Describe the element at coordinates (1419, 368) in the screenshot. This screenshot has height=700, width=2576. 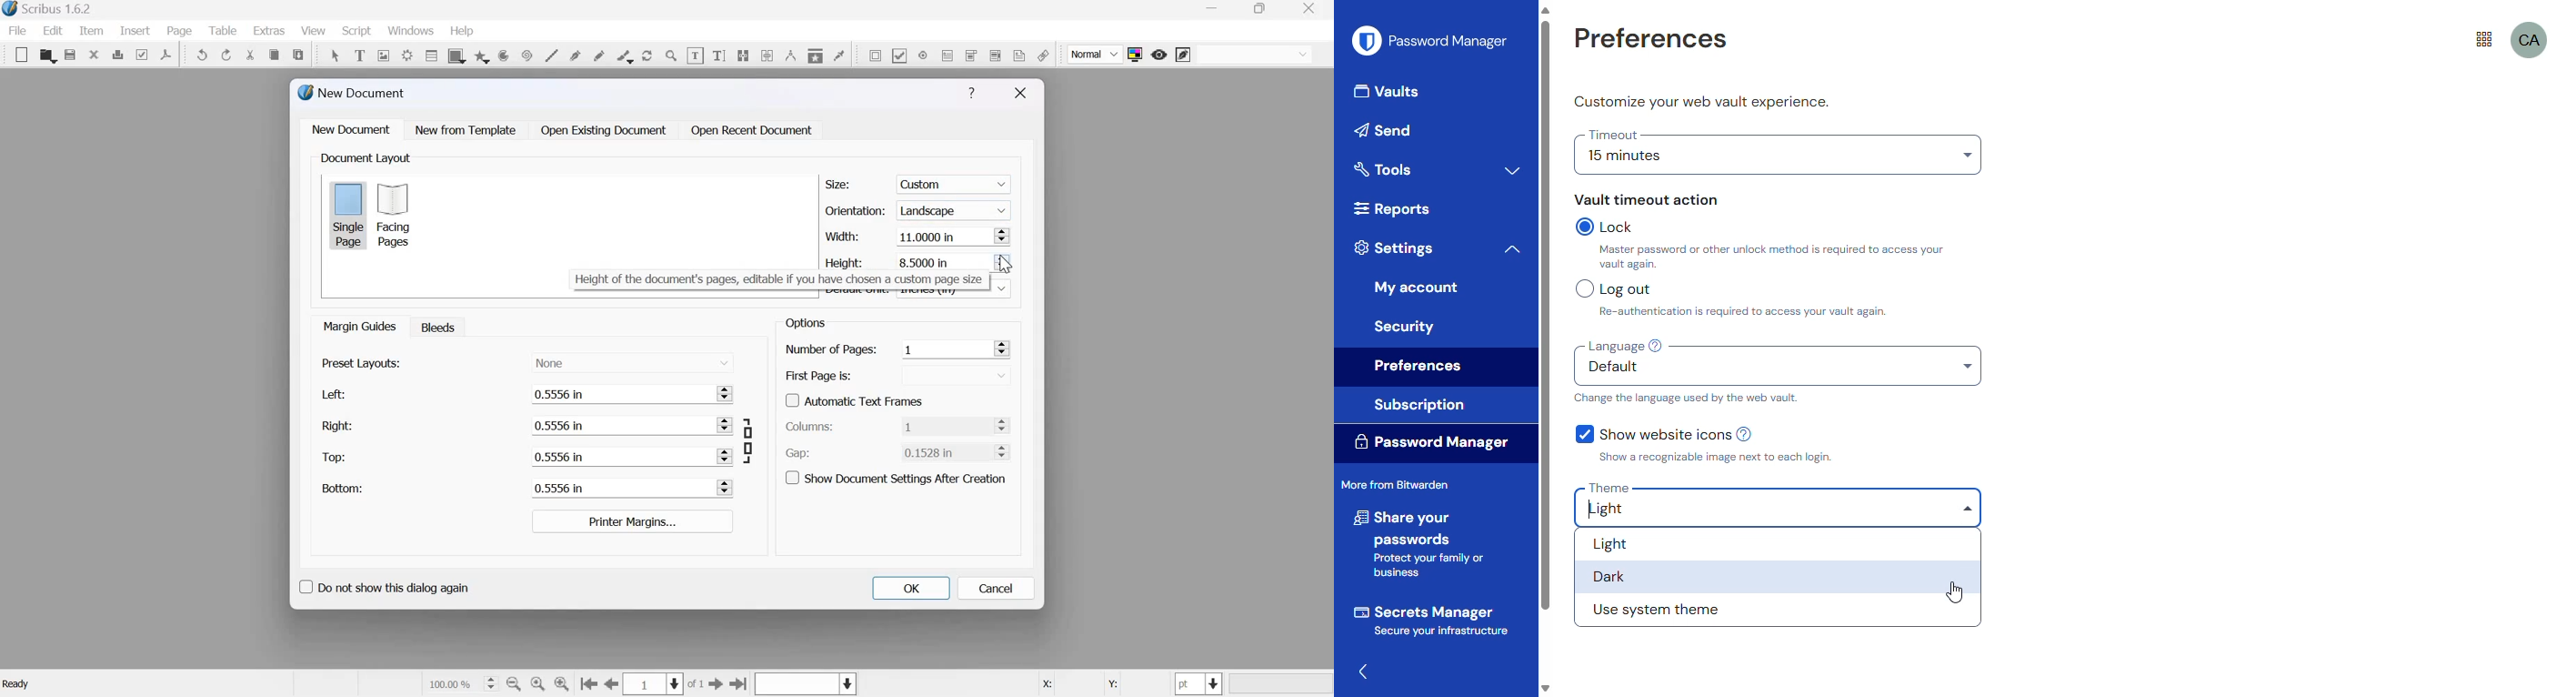
I see `preferences` at that location.